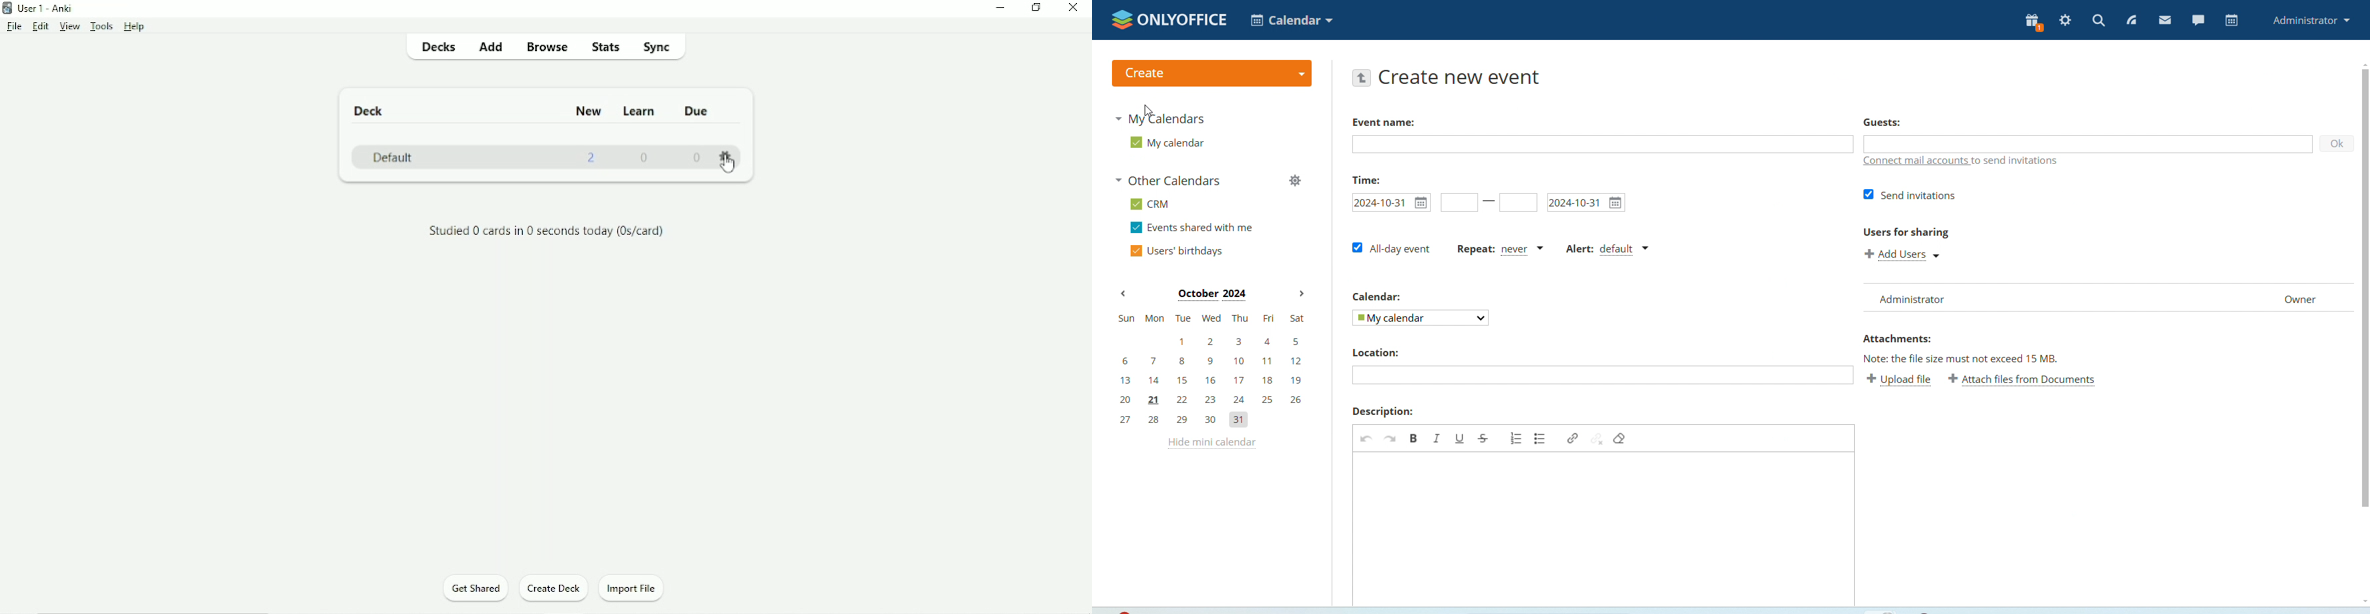 The height and width of the screenshot is (616, 2380). What do you see at coordinates (632, 587) in the screenshot?
I see `Import File` at bounding box center [632, 587].